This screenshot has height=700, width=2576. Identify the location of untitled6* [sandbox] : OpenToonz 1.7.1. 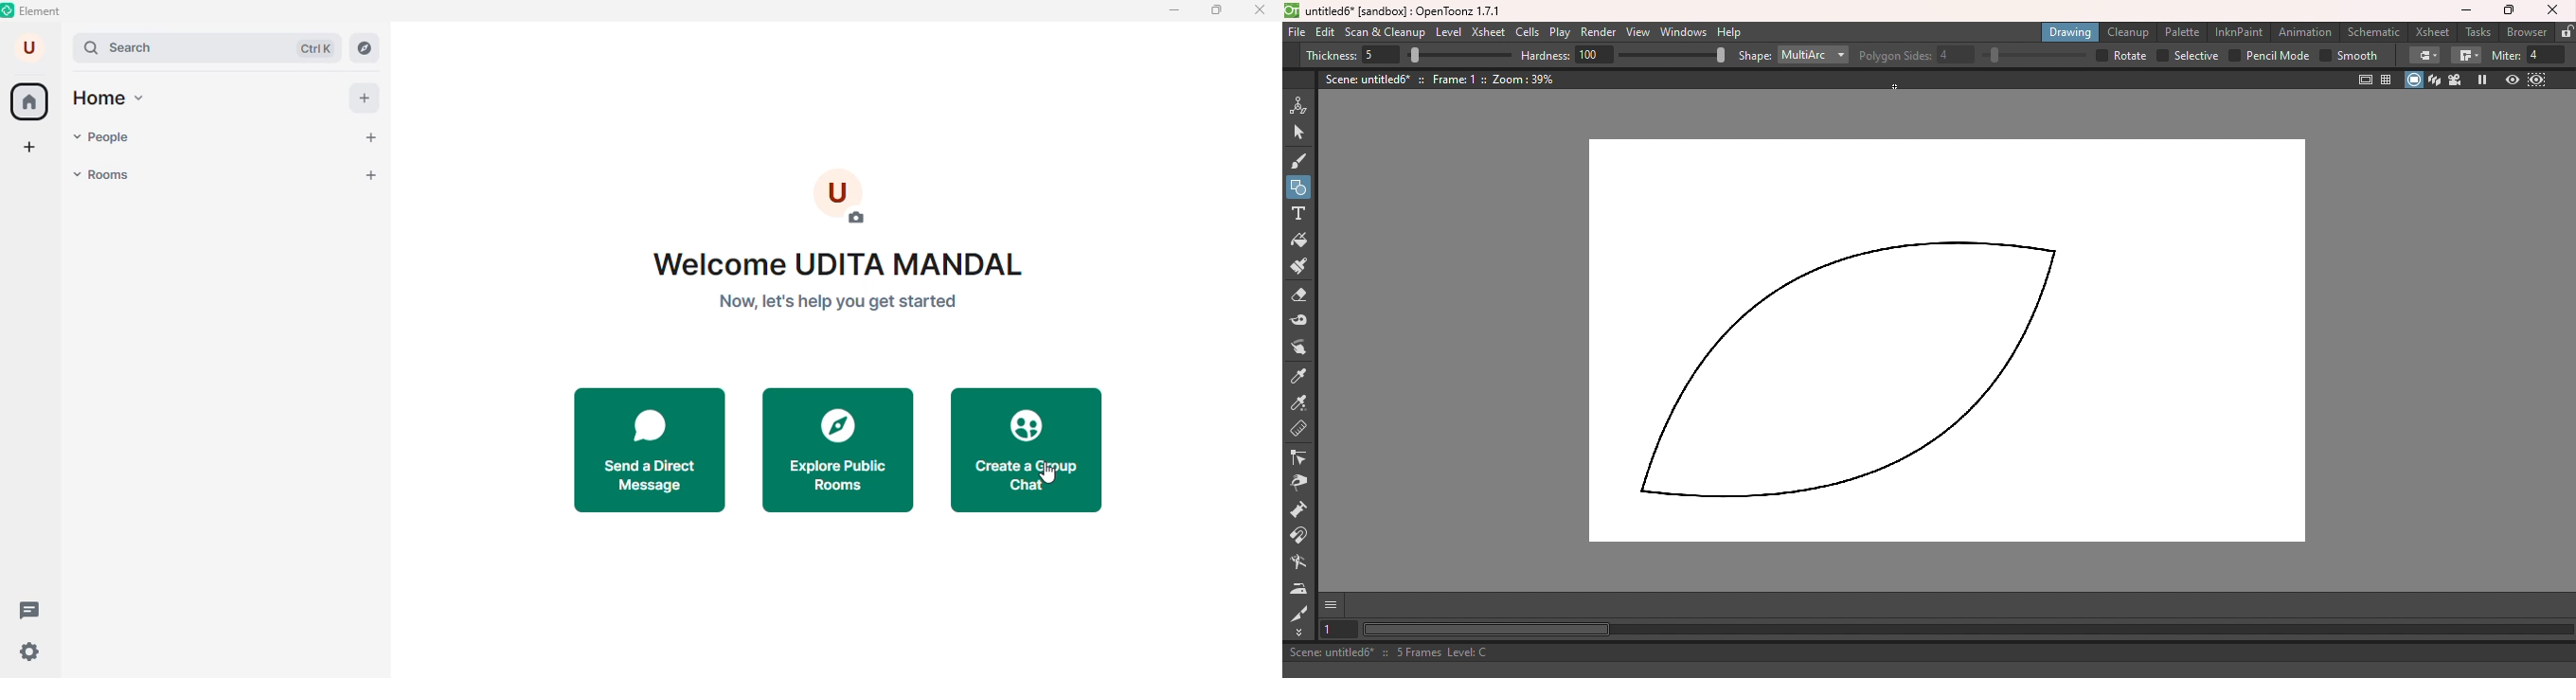
(1395, 11).